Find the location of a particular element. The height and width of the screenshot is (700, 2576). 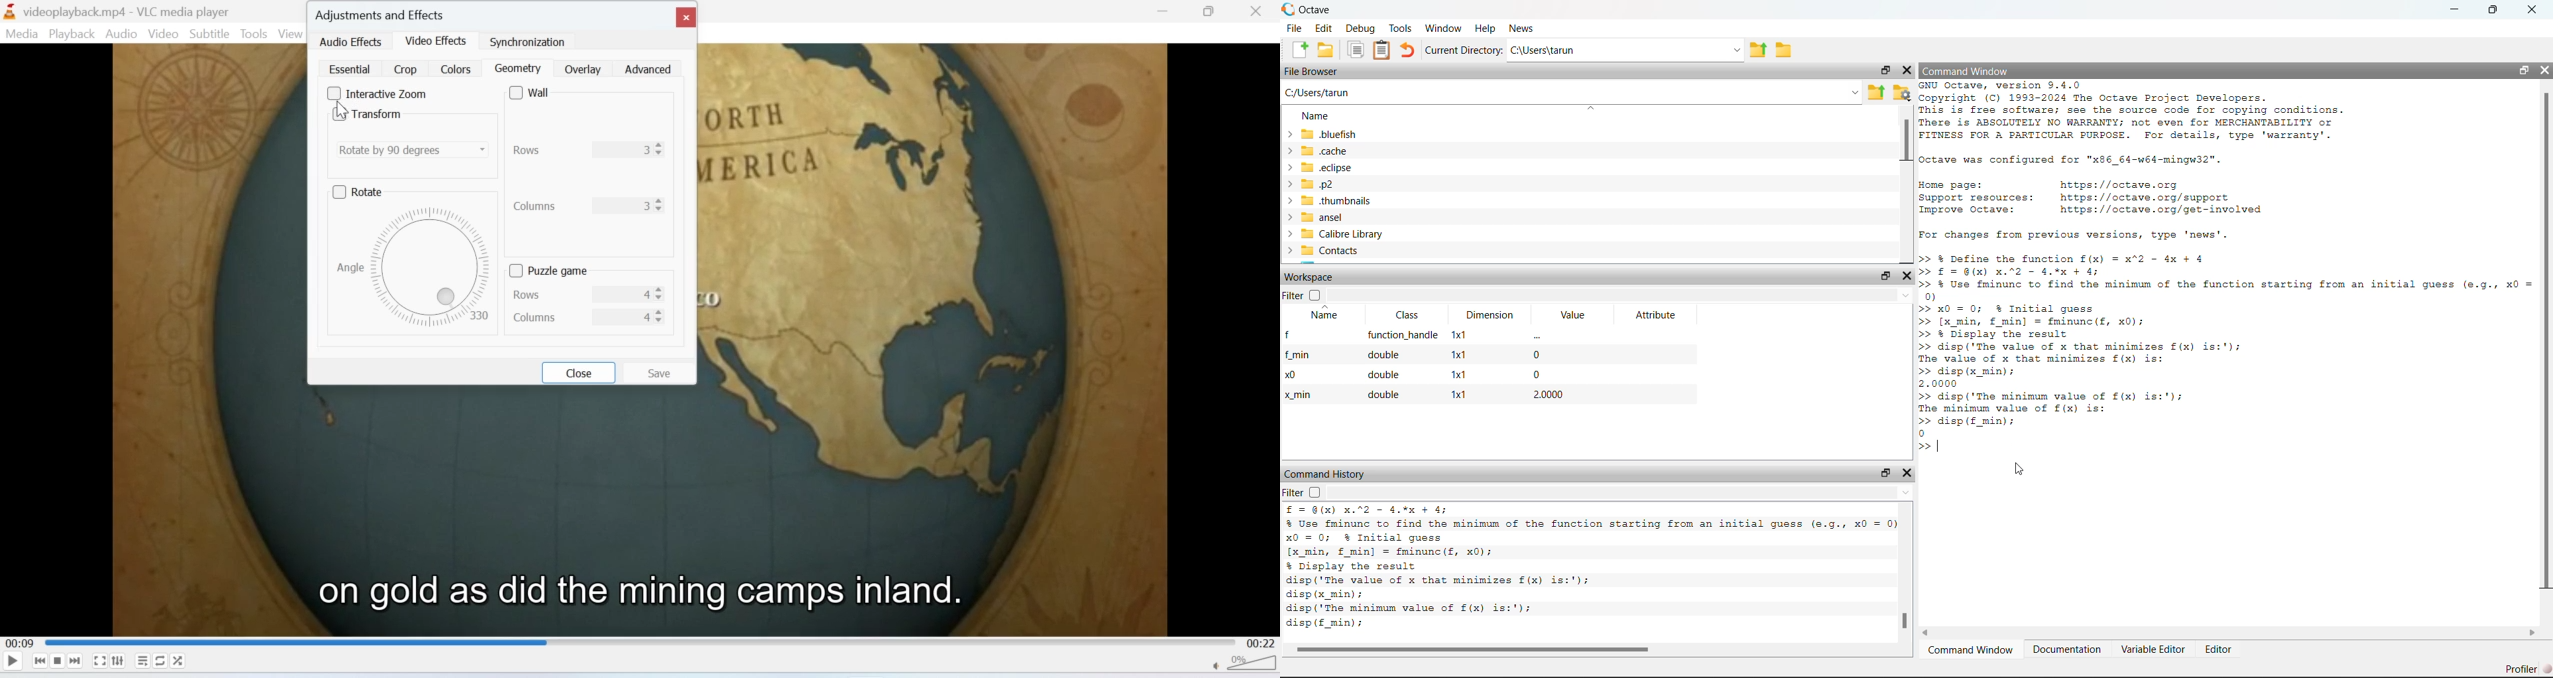

Video is located at coordinates (161, 34).